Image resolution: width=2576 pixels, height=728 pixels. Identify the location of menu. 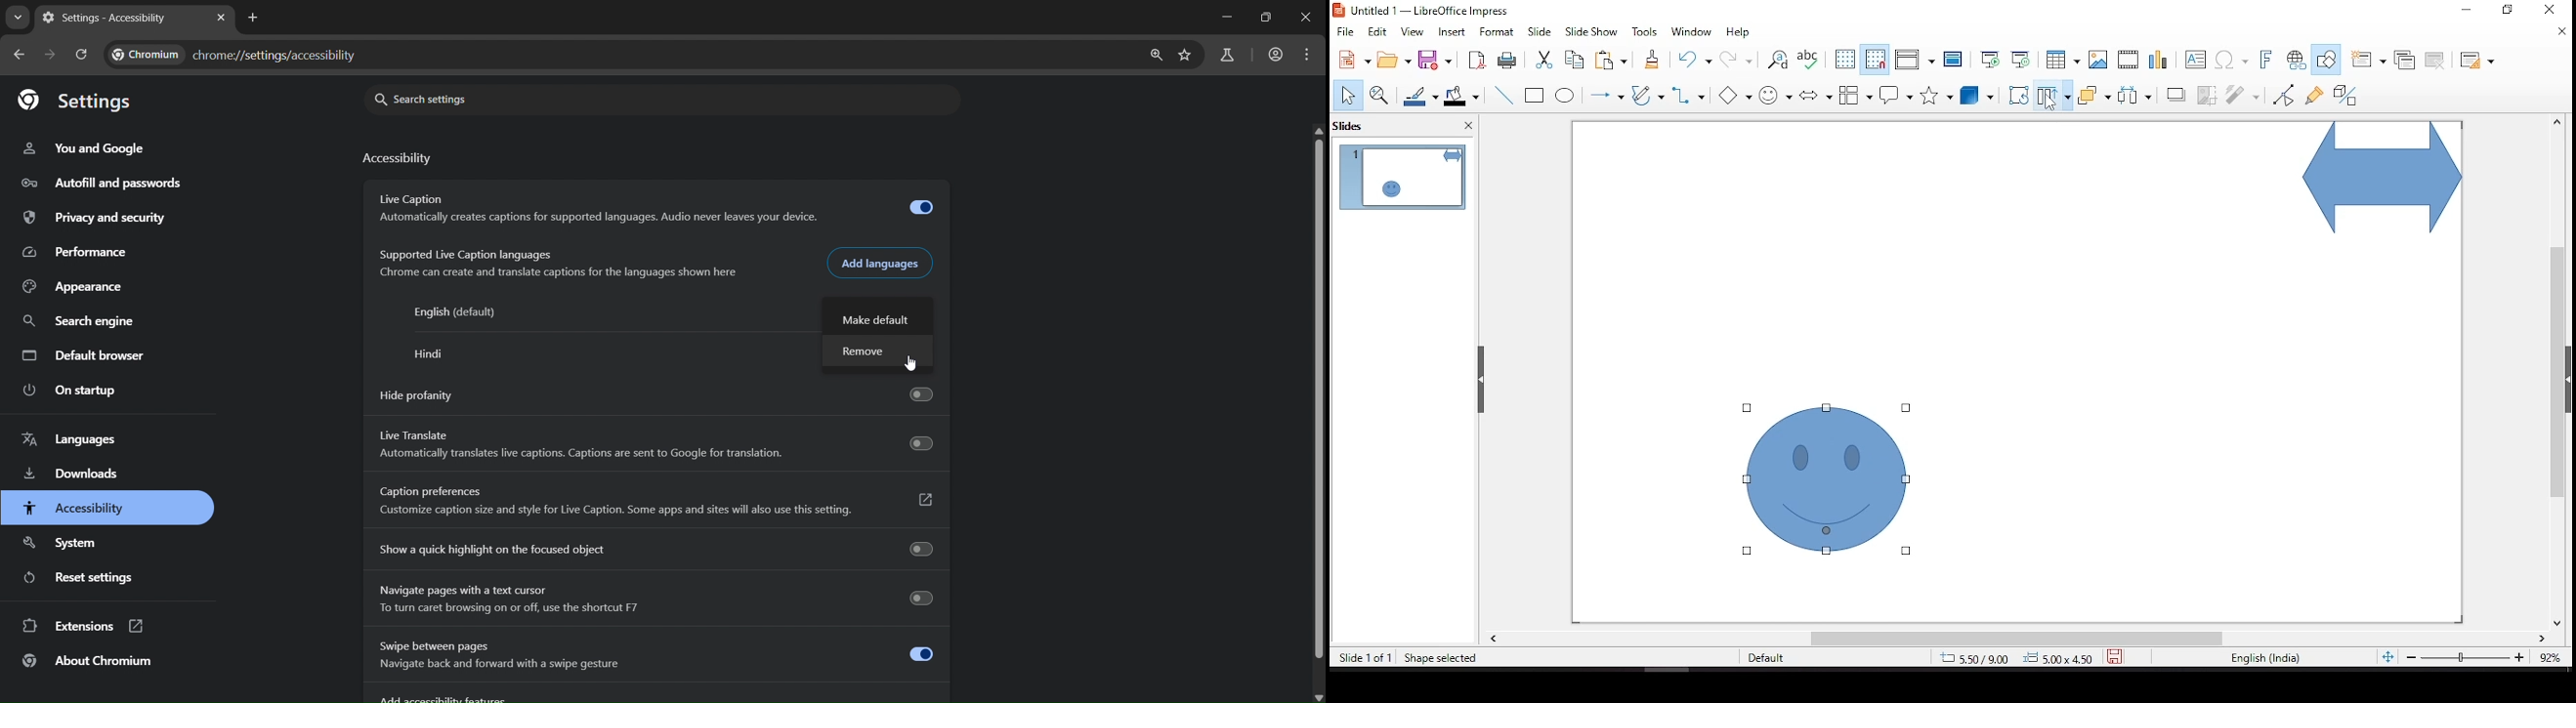
(1309, 55).